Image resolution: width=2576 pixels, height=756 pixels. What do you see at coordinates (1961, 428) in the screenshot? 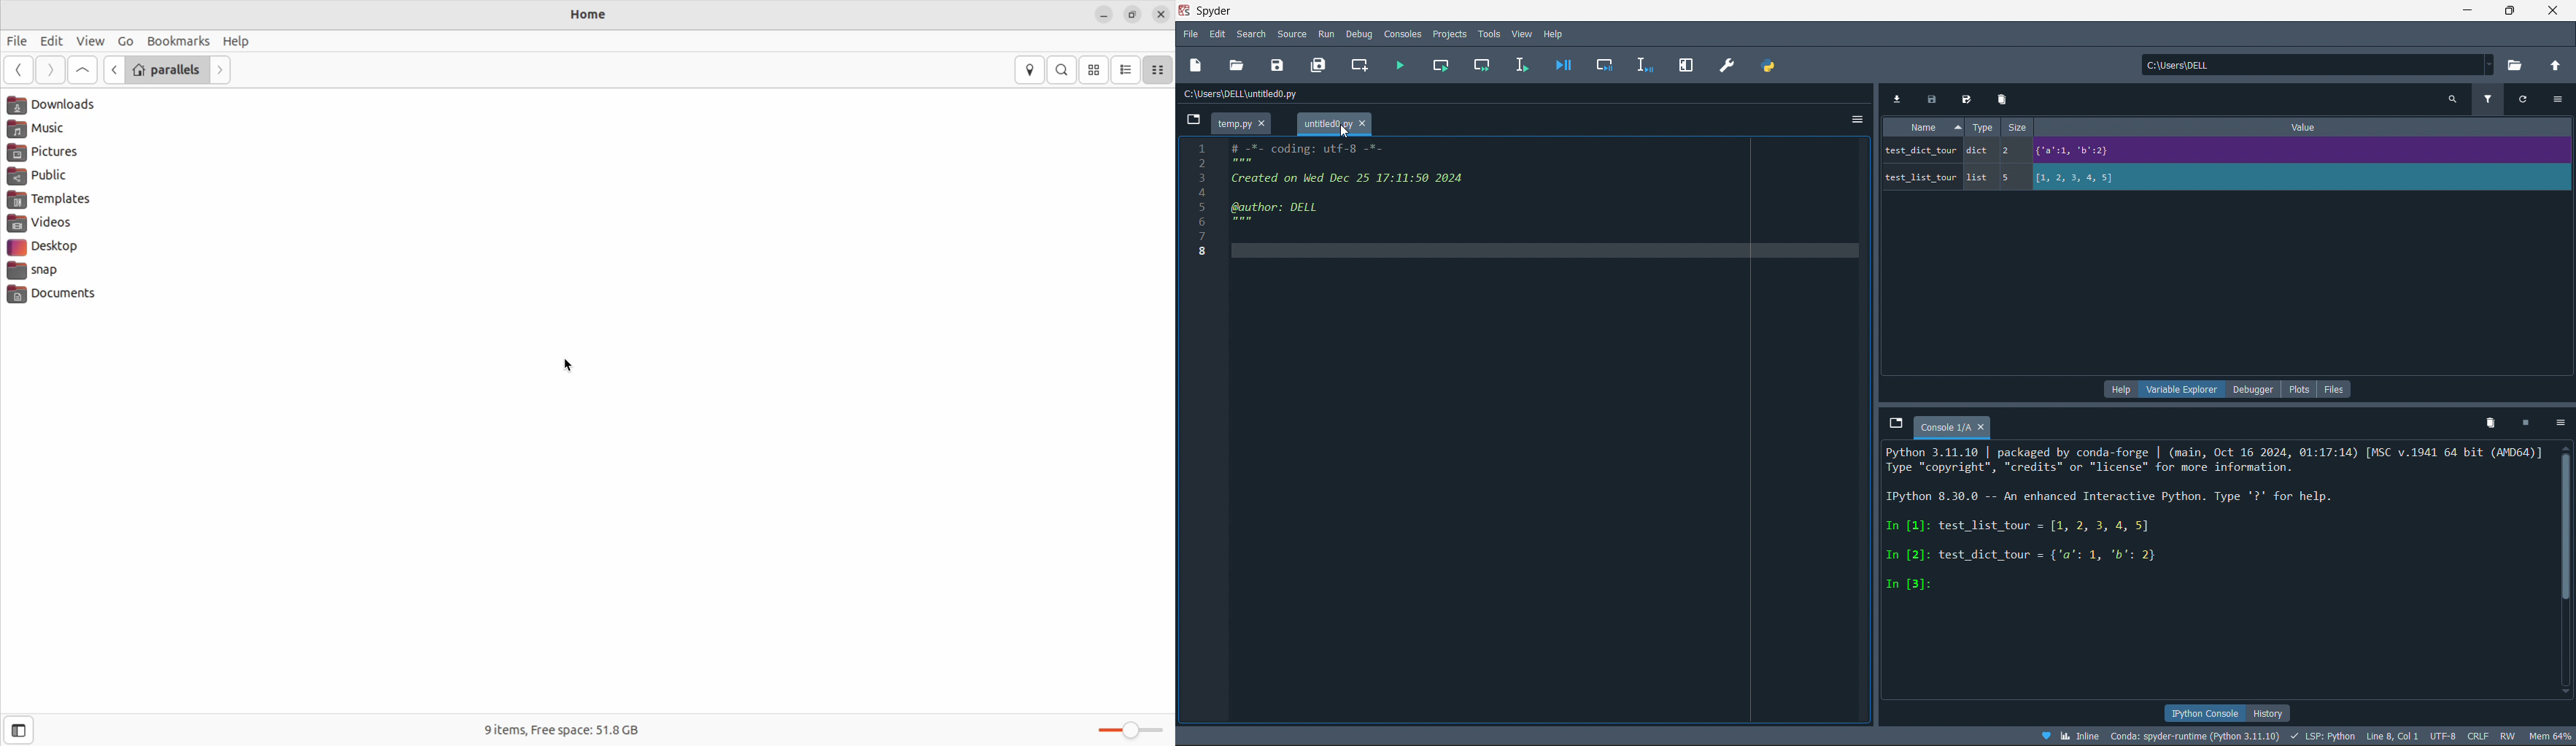
I see `console A X` at bounding box center [1961, 428].